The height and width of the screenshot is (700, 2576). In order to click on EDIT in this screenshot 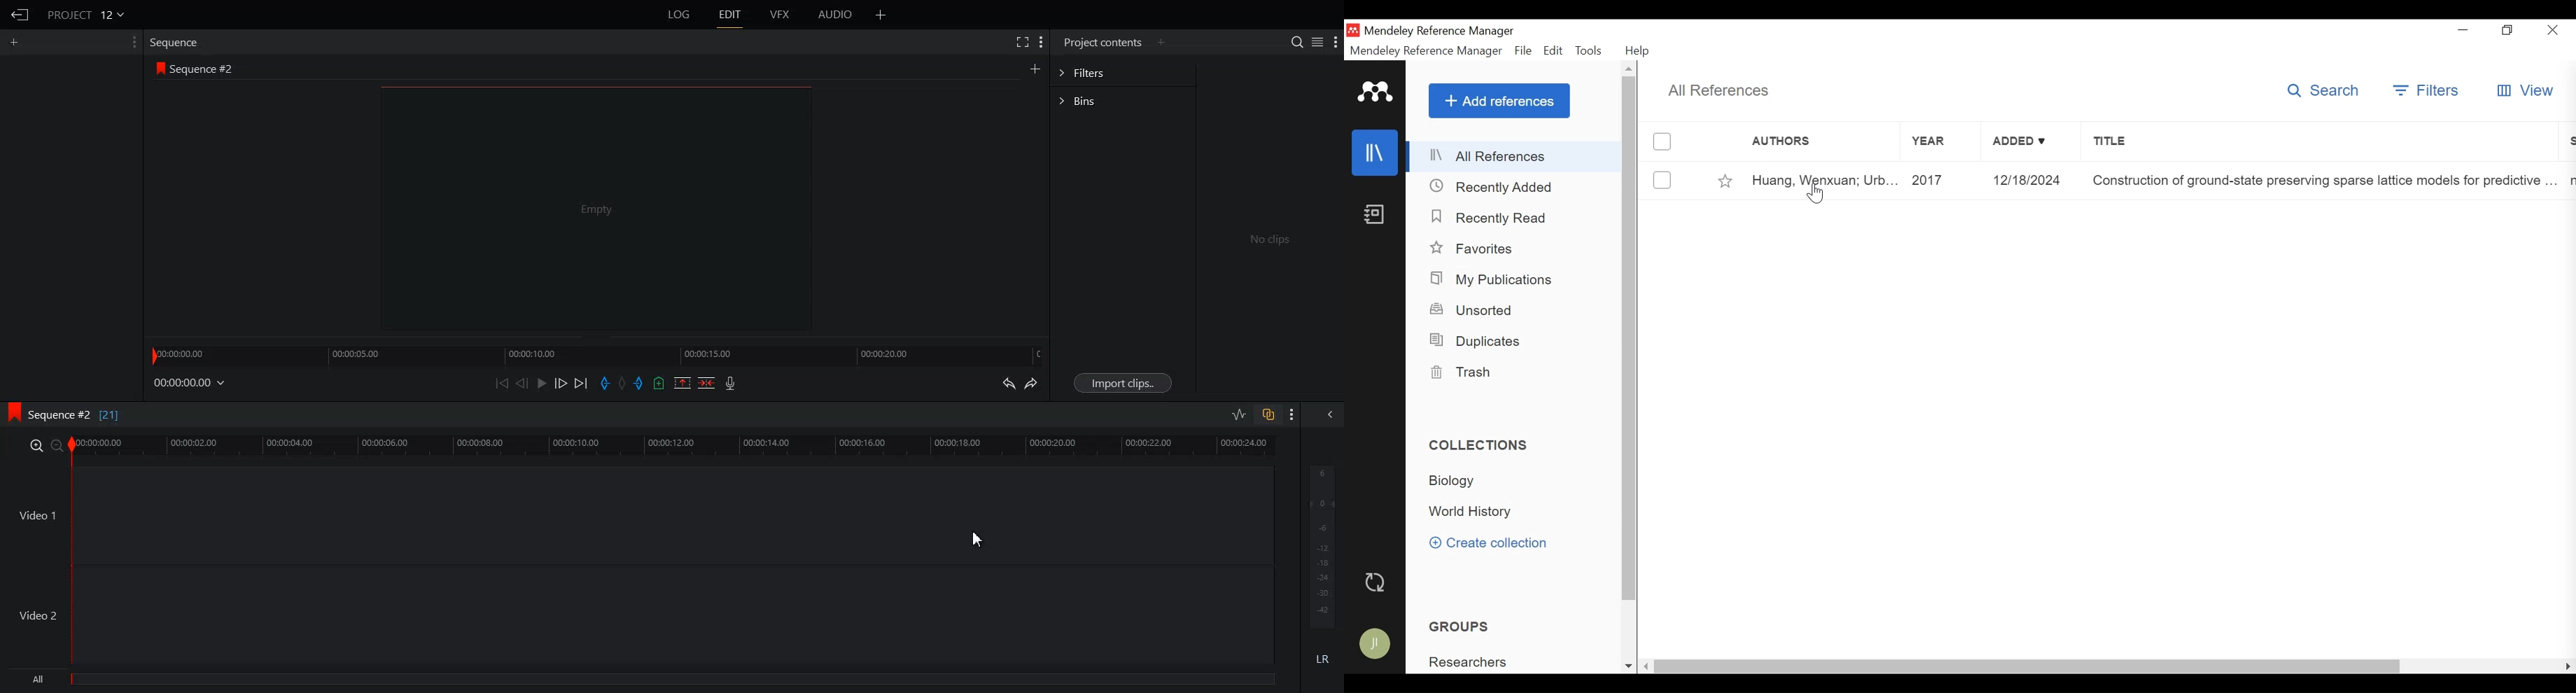, I will do `click(732, 15)`.